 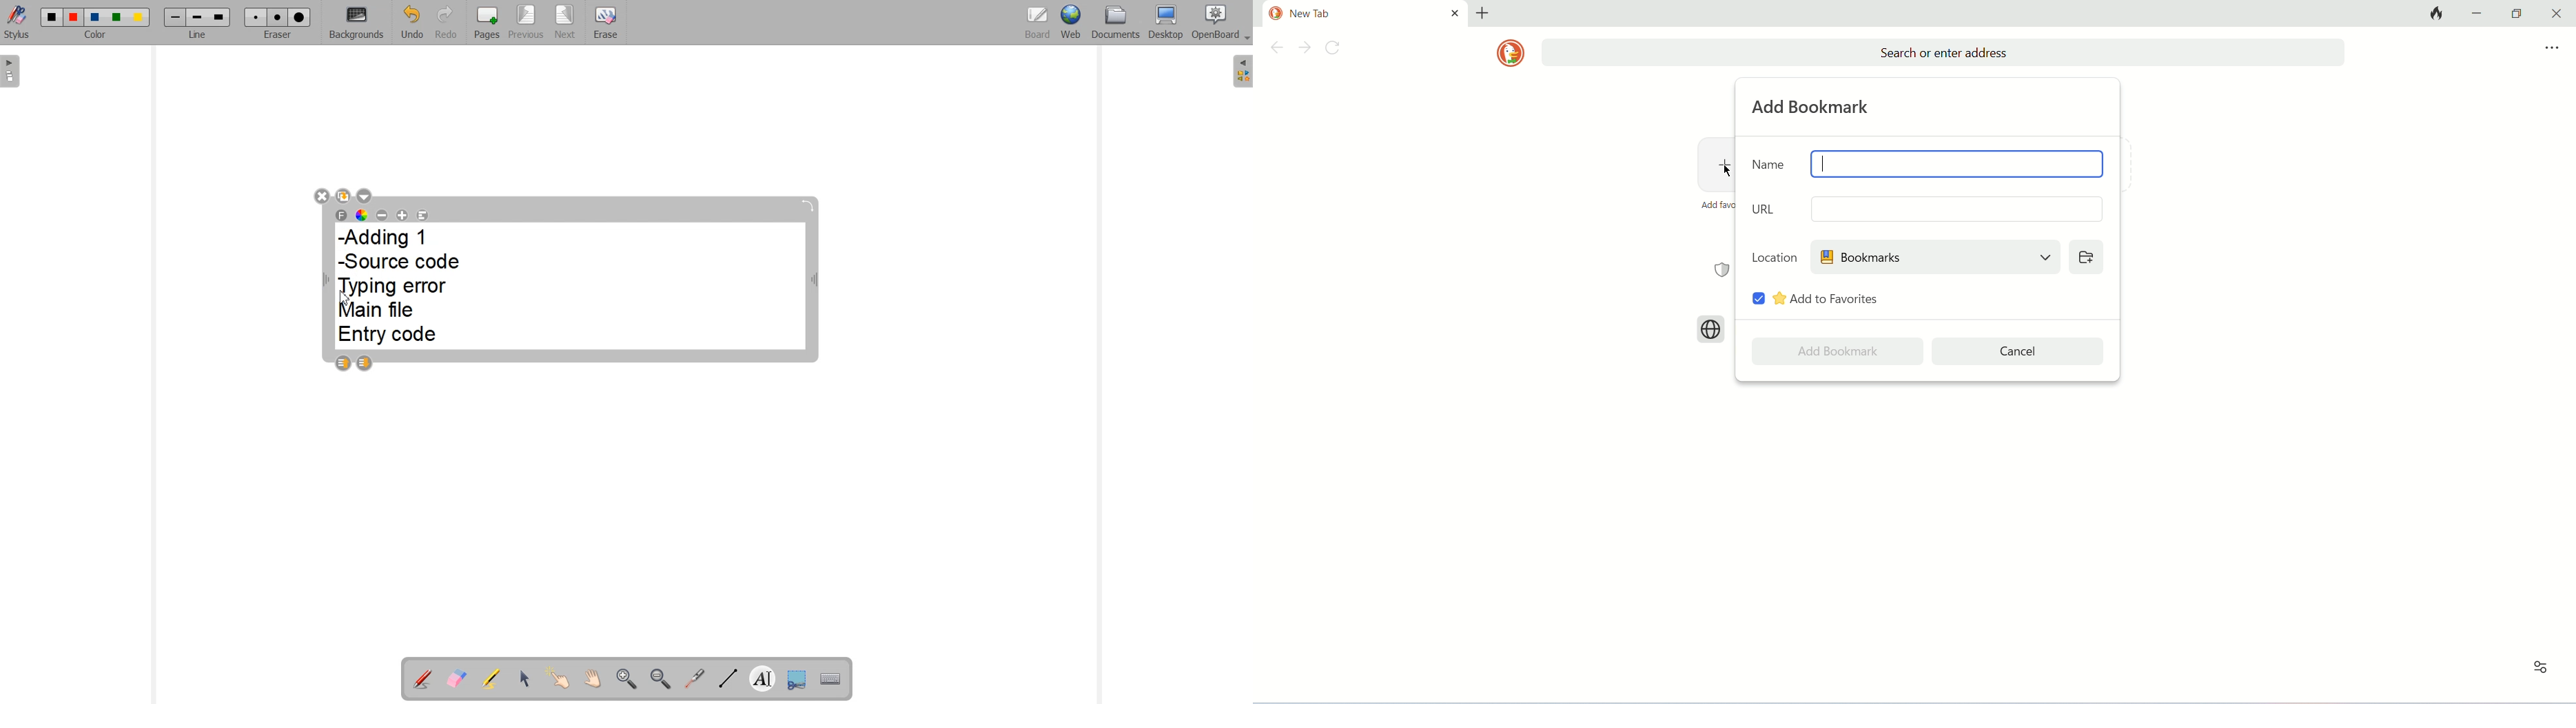 I want to click on Small eraser, so click(x=256, y=17).